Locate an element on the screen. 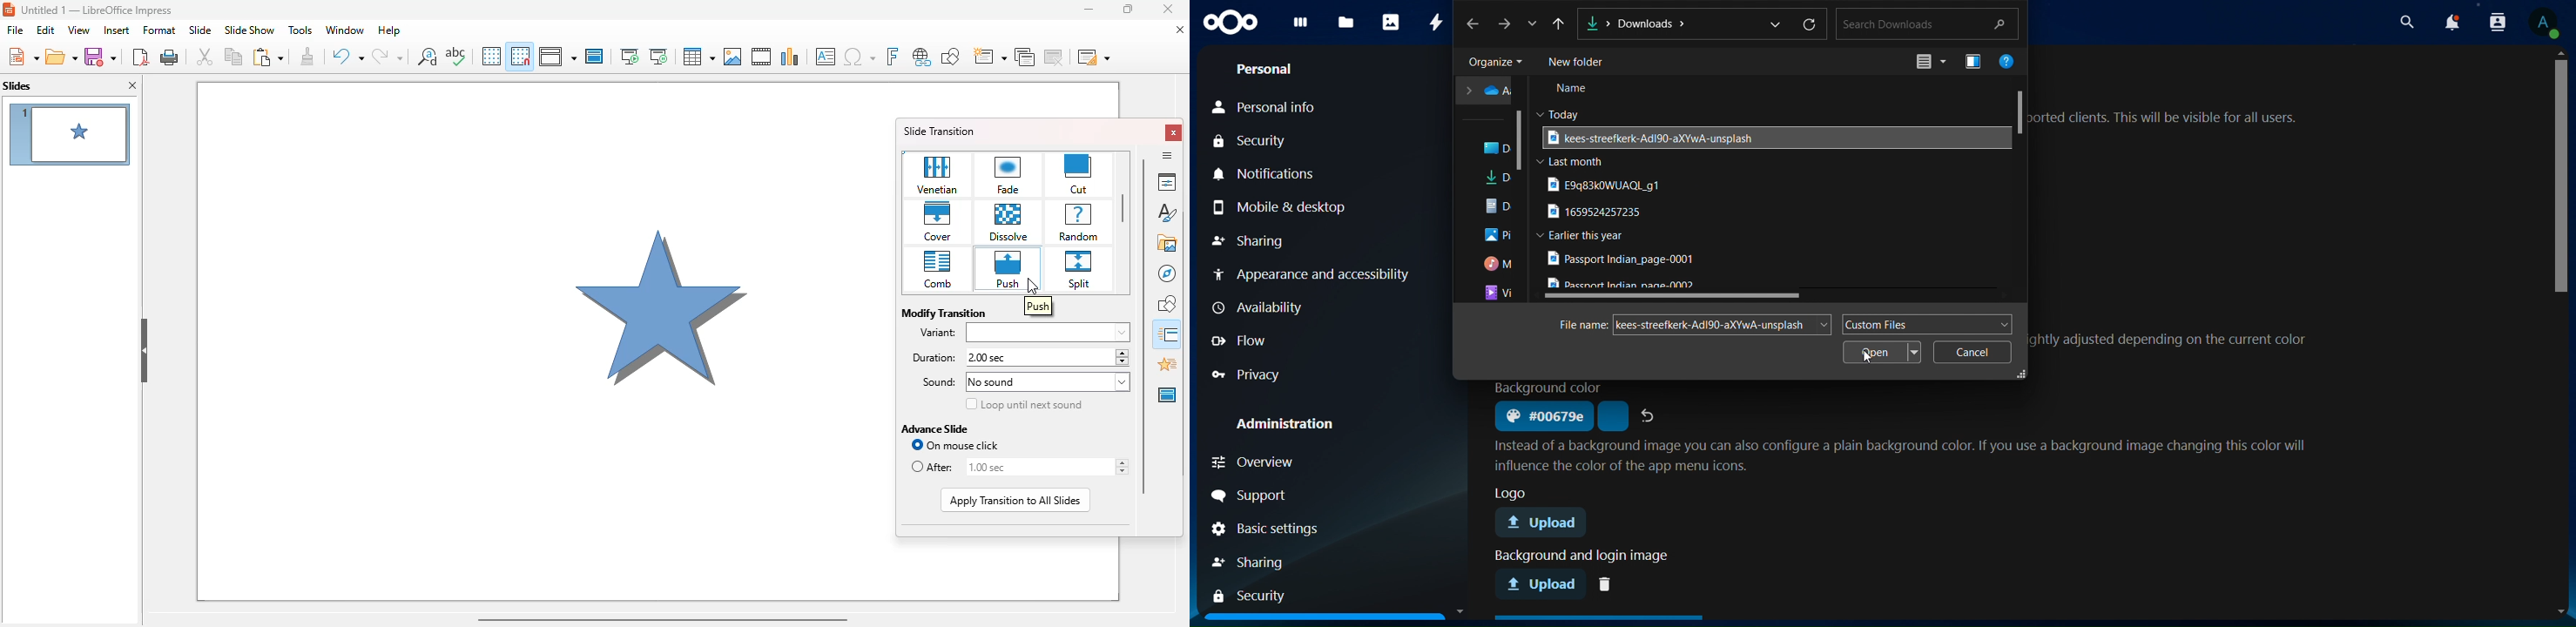  downloads is located at coordinates (1500, 180).